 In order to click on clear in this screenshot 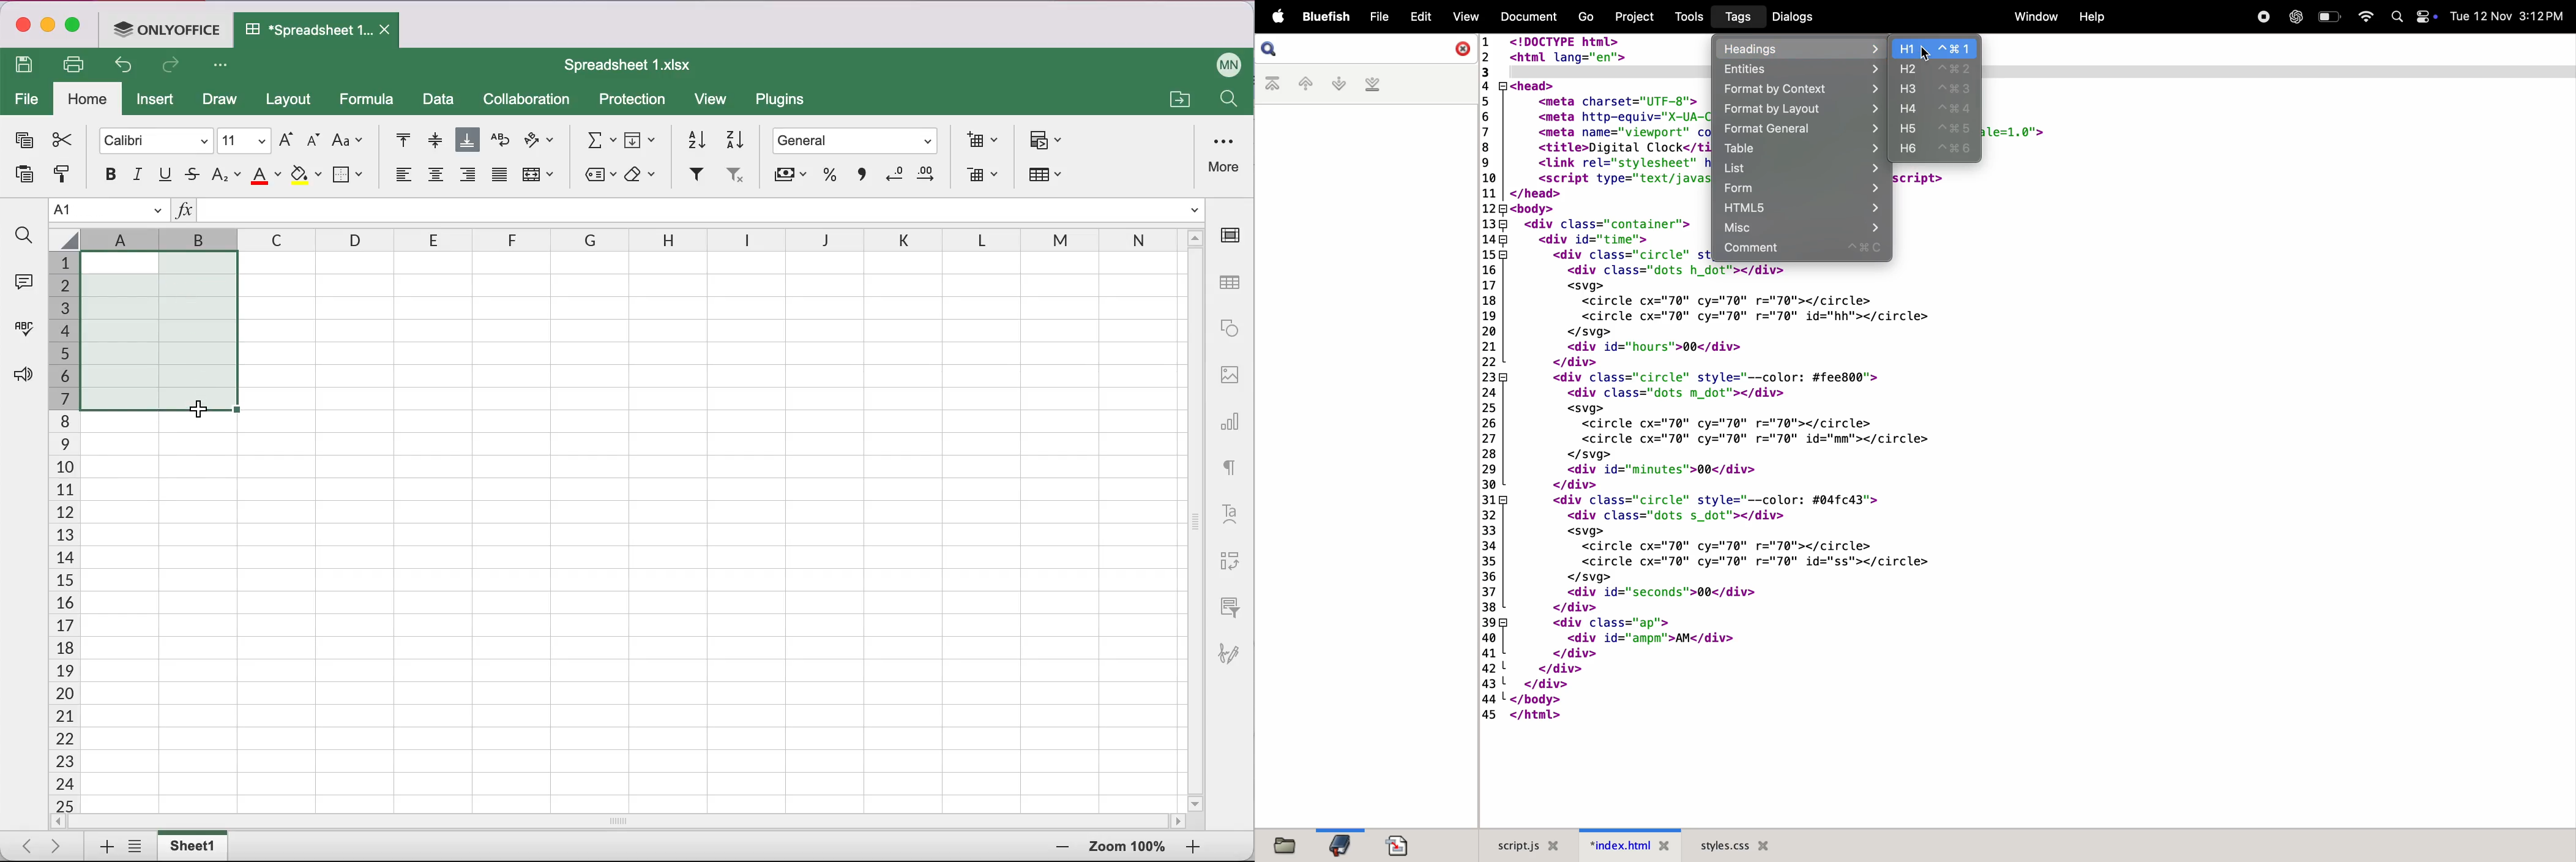, I will do `click(644, 175)`.